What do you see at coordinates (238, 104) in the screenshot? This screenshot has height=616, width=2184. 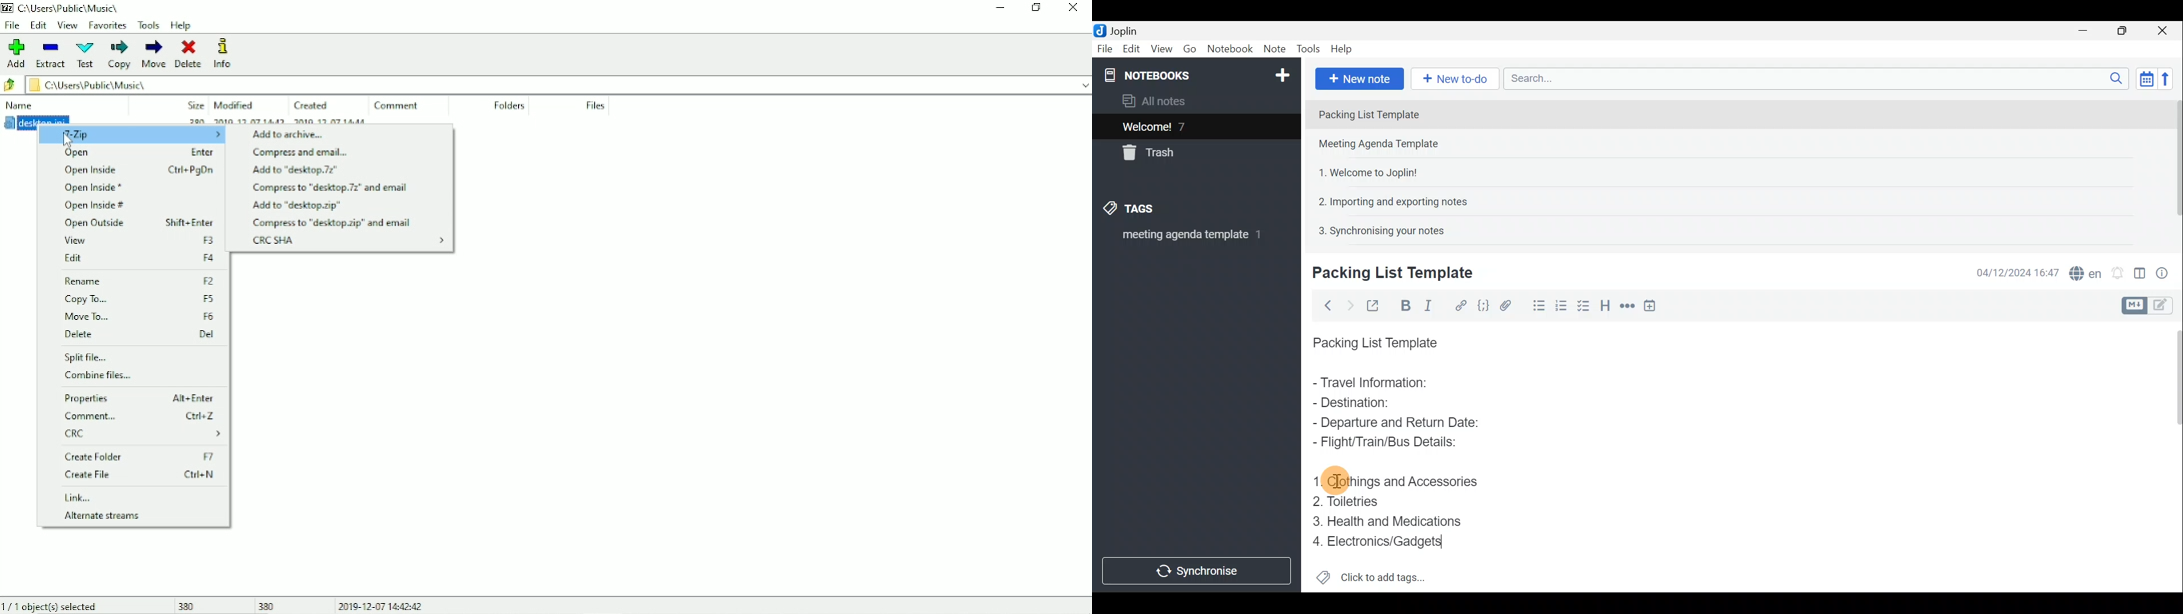 I see `Modified` at bounding box center [238, 104].